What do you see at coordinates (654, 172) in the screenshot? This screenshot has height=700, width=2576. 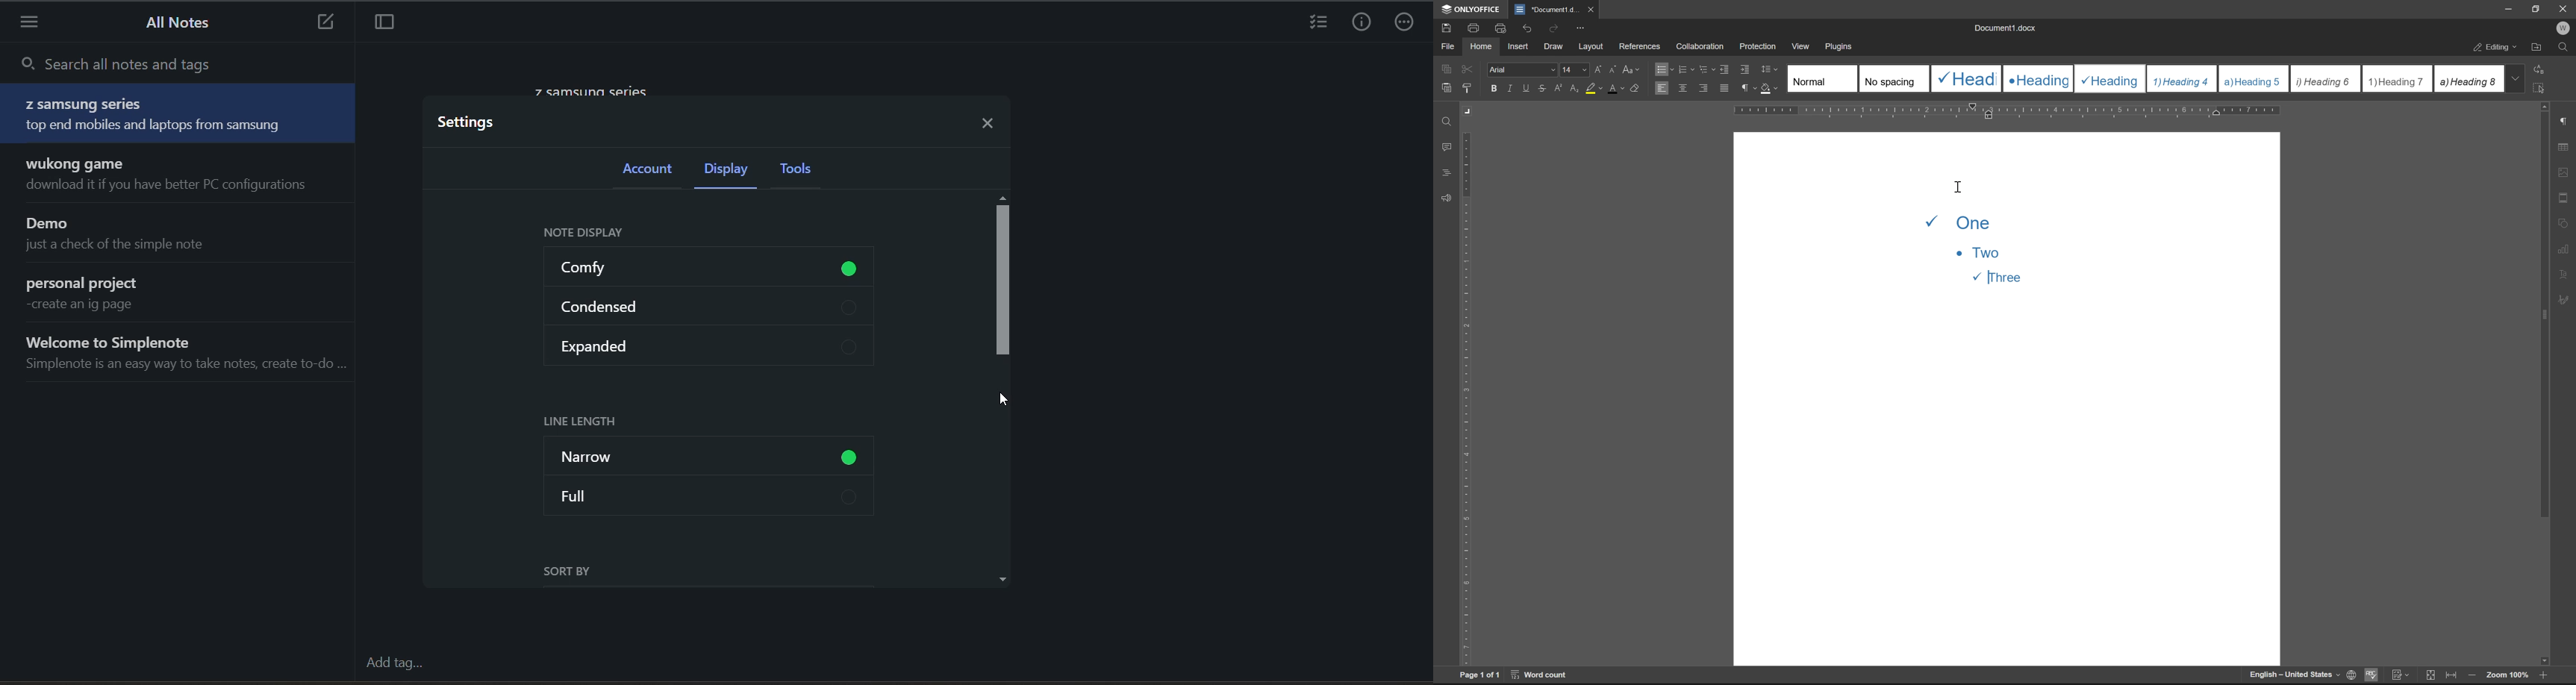 I see `account` at bounding box center [654, 172].